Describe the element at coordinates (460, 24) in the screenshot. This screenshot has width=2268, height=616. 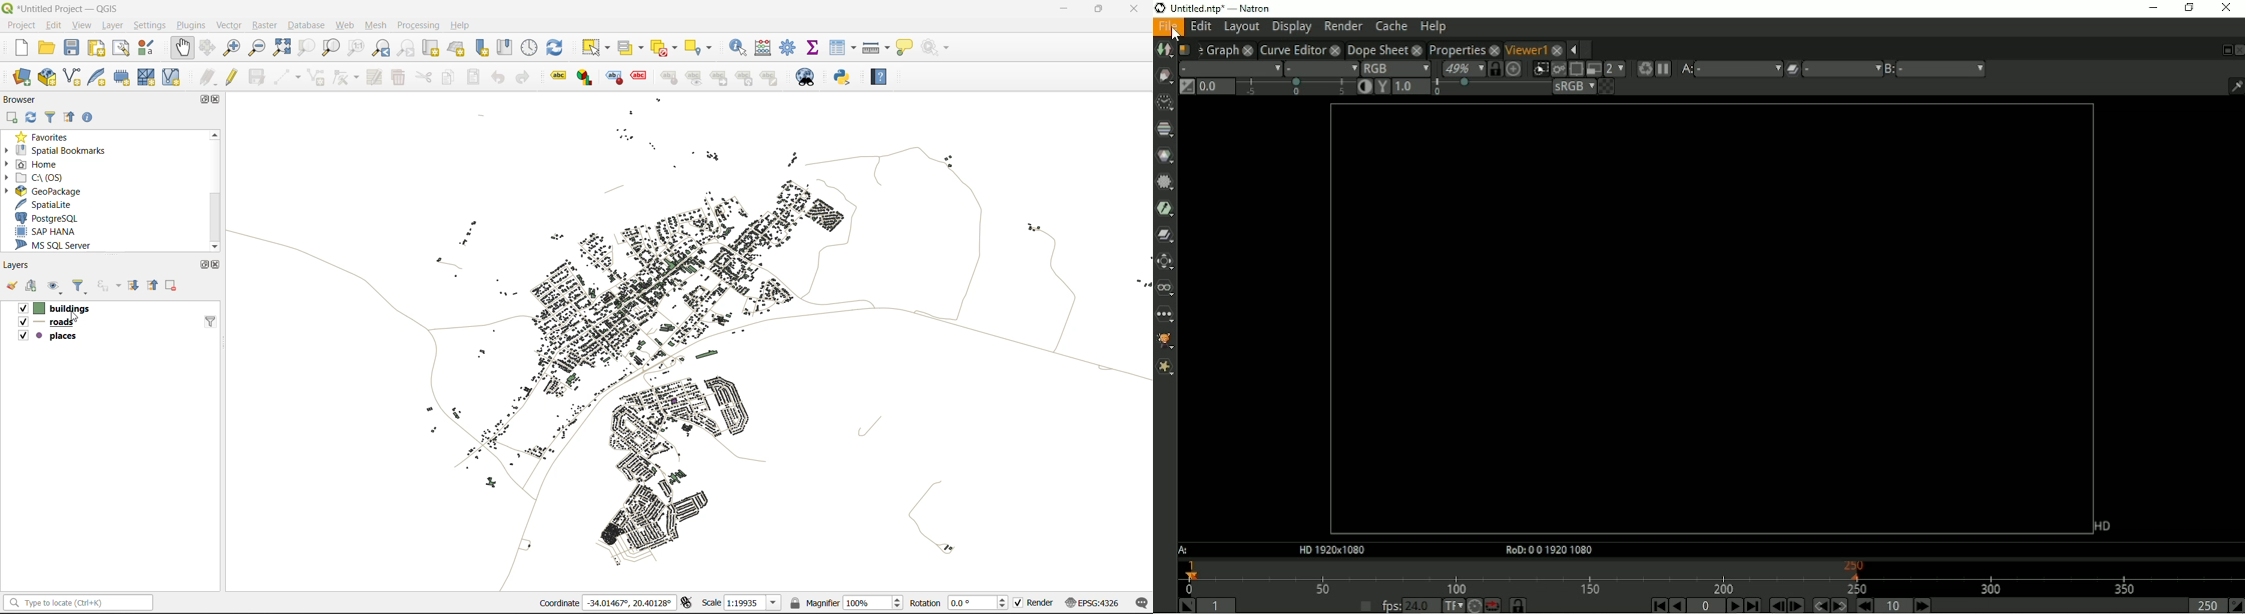
I see `help` at that location.